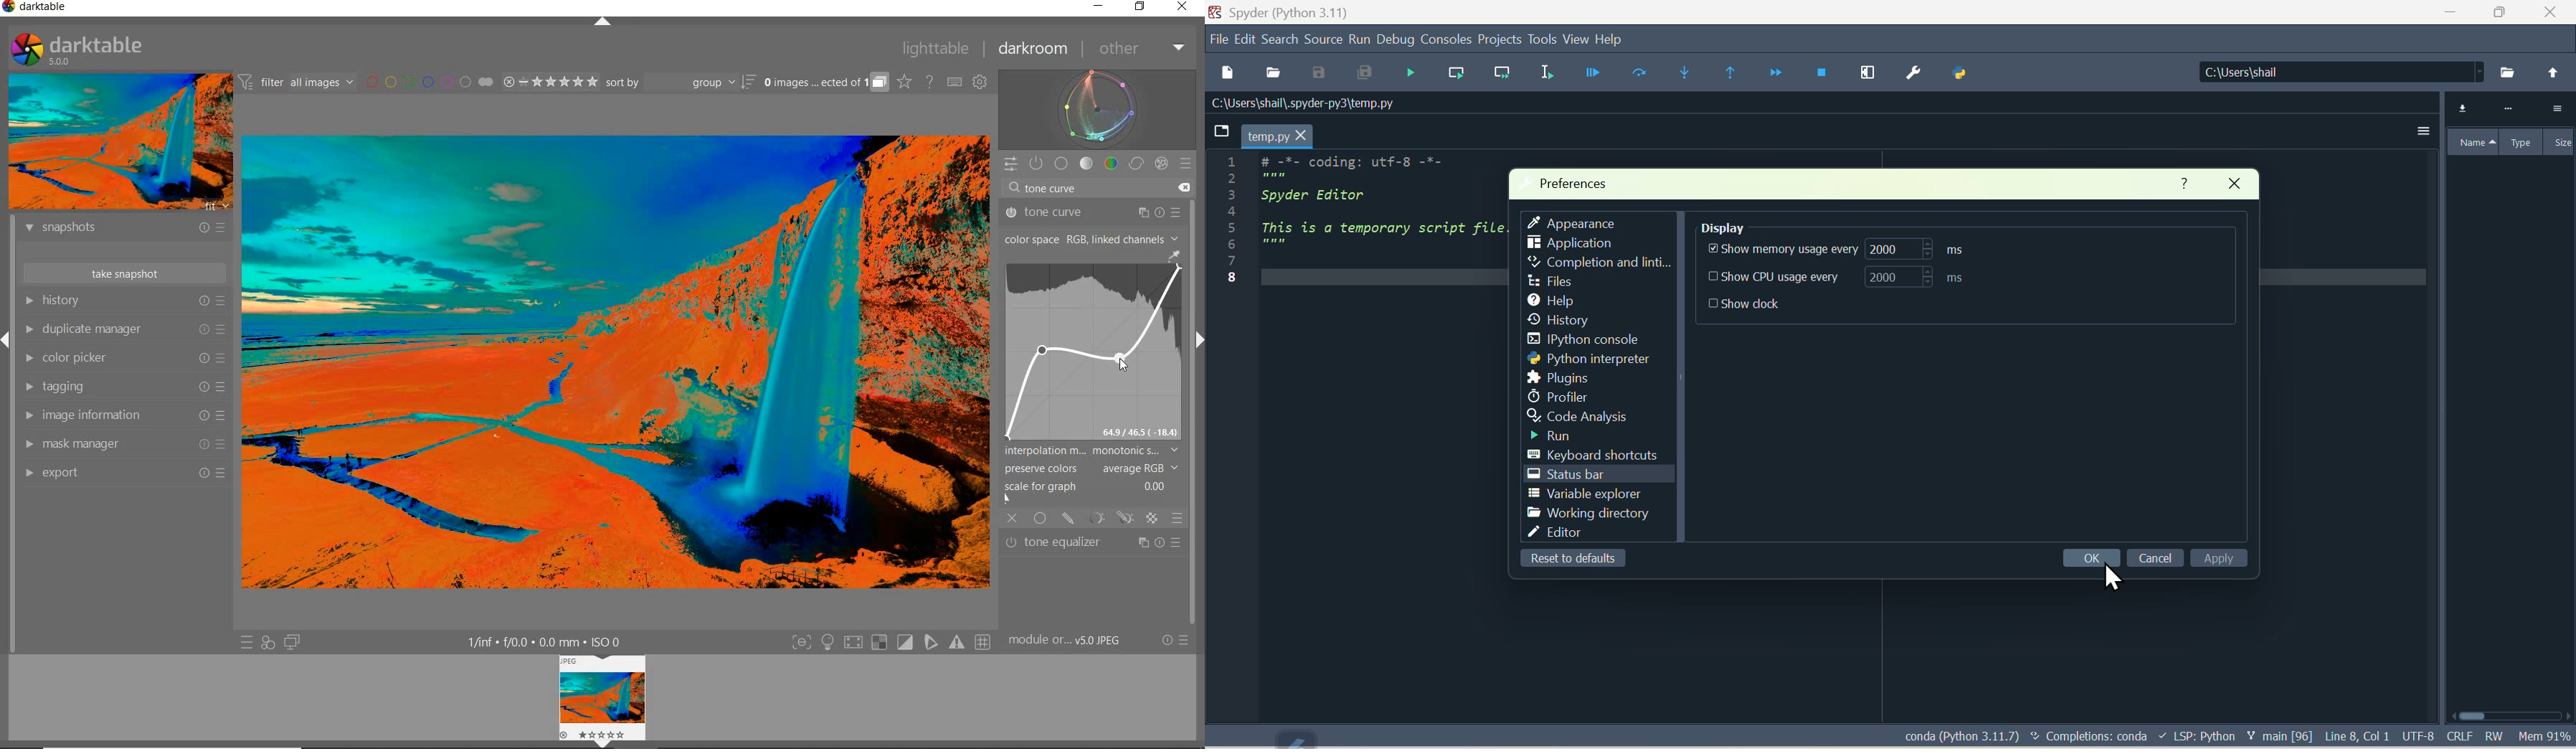 Image resolution: width=2576 pixels, height=756 pixels. I want to click on help, so click(1552, 299).